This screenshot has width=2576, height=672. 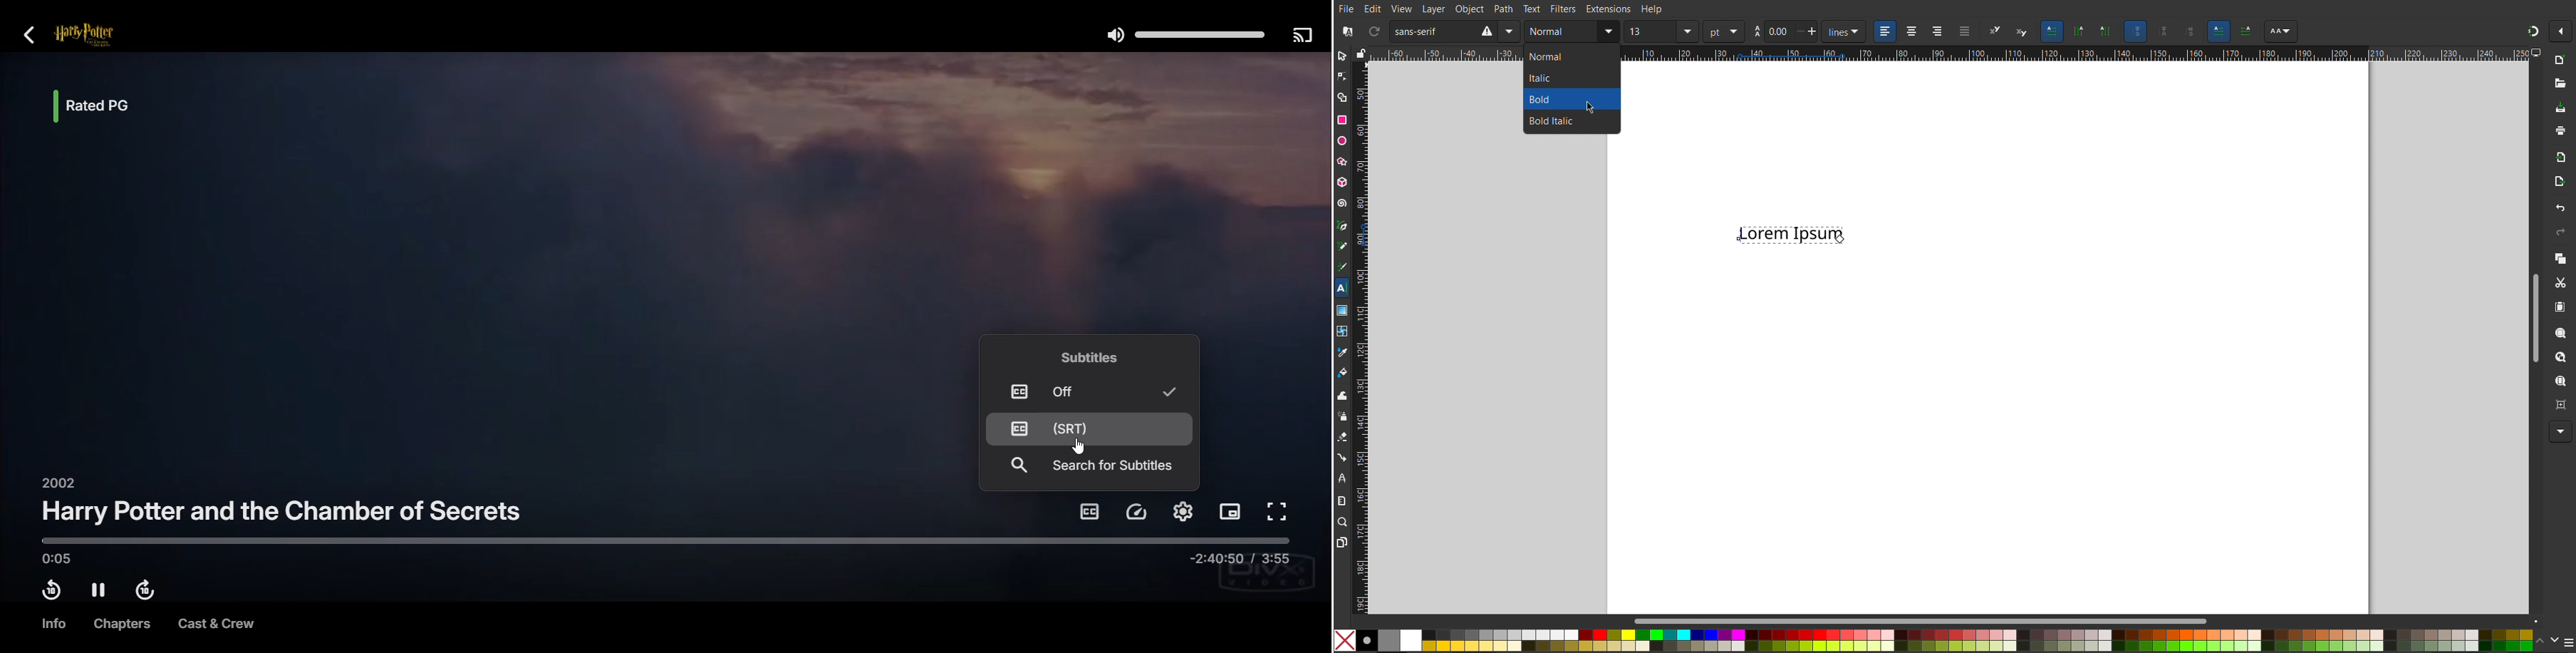 What do you see at coordinates (1374, 8) in the screenshot?
I see `Edit` at bounding box center [1374, 8].